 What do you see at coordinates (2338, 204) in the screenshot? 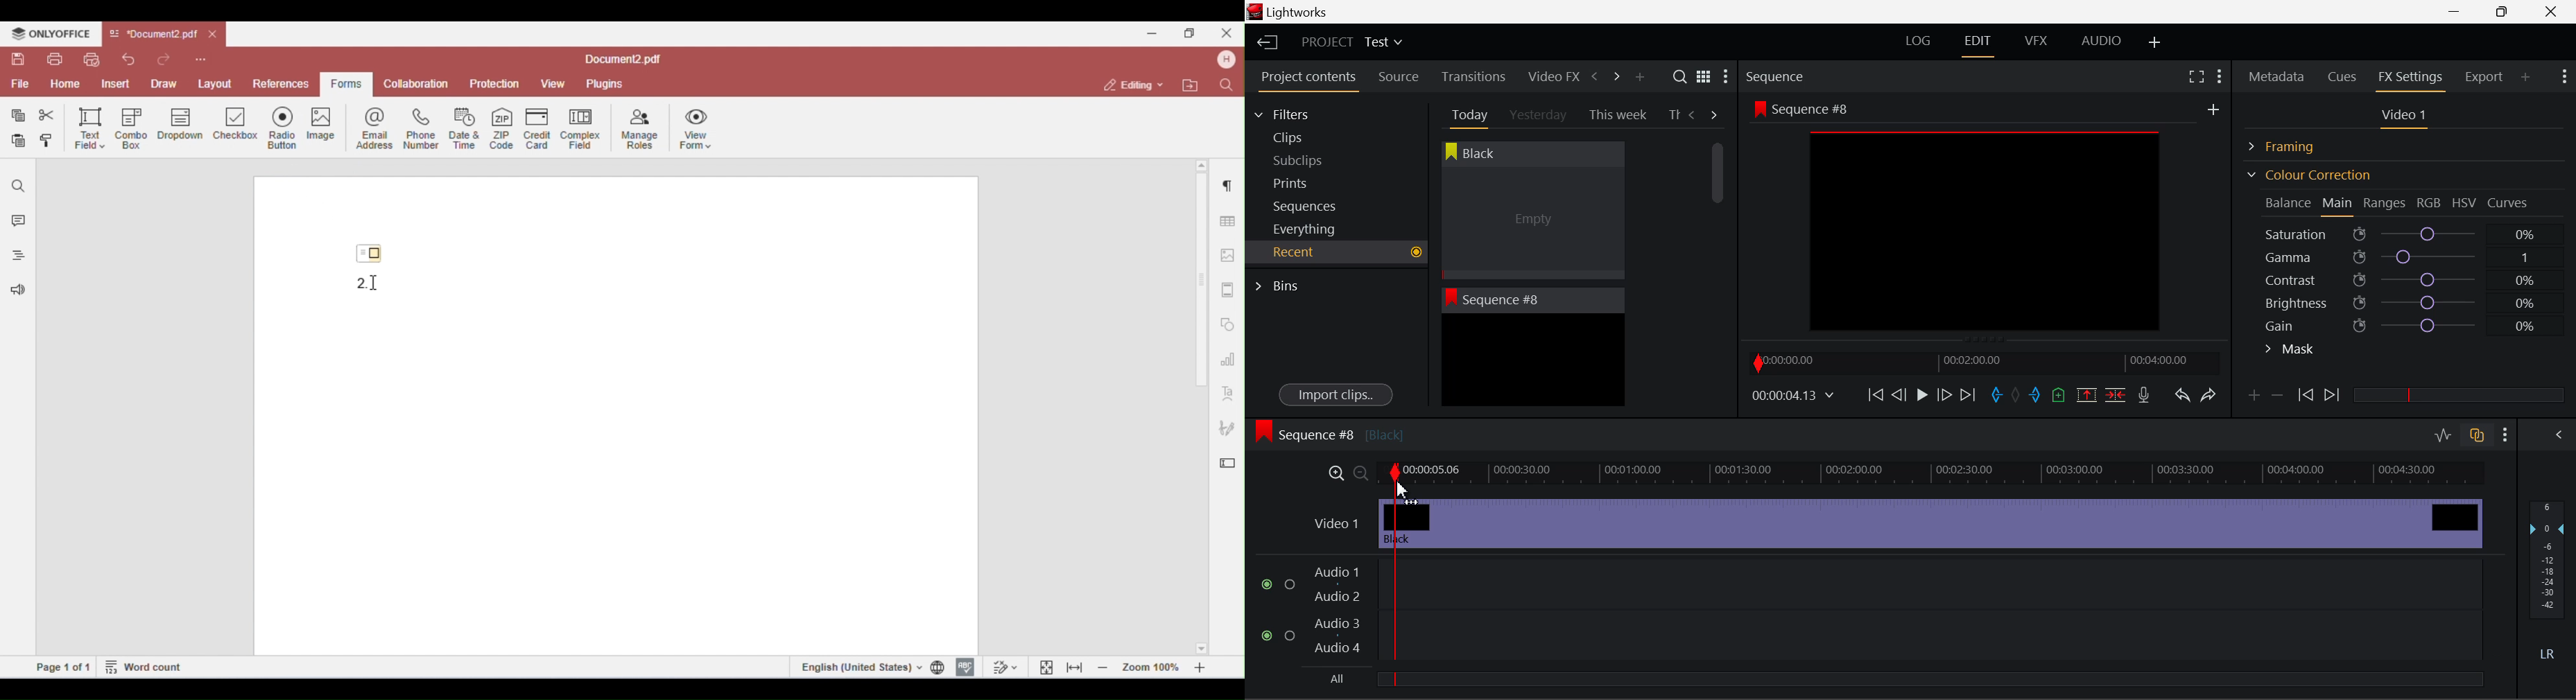
I see `Main Tab Open` at bounding box center [2338, 204].